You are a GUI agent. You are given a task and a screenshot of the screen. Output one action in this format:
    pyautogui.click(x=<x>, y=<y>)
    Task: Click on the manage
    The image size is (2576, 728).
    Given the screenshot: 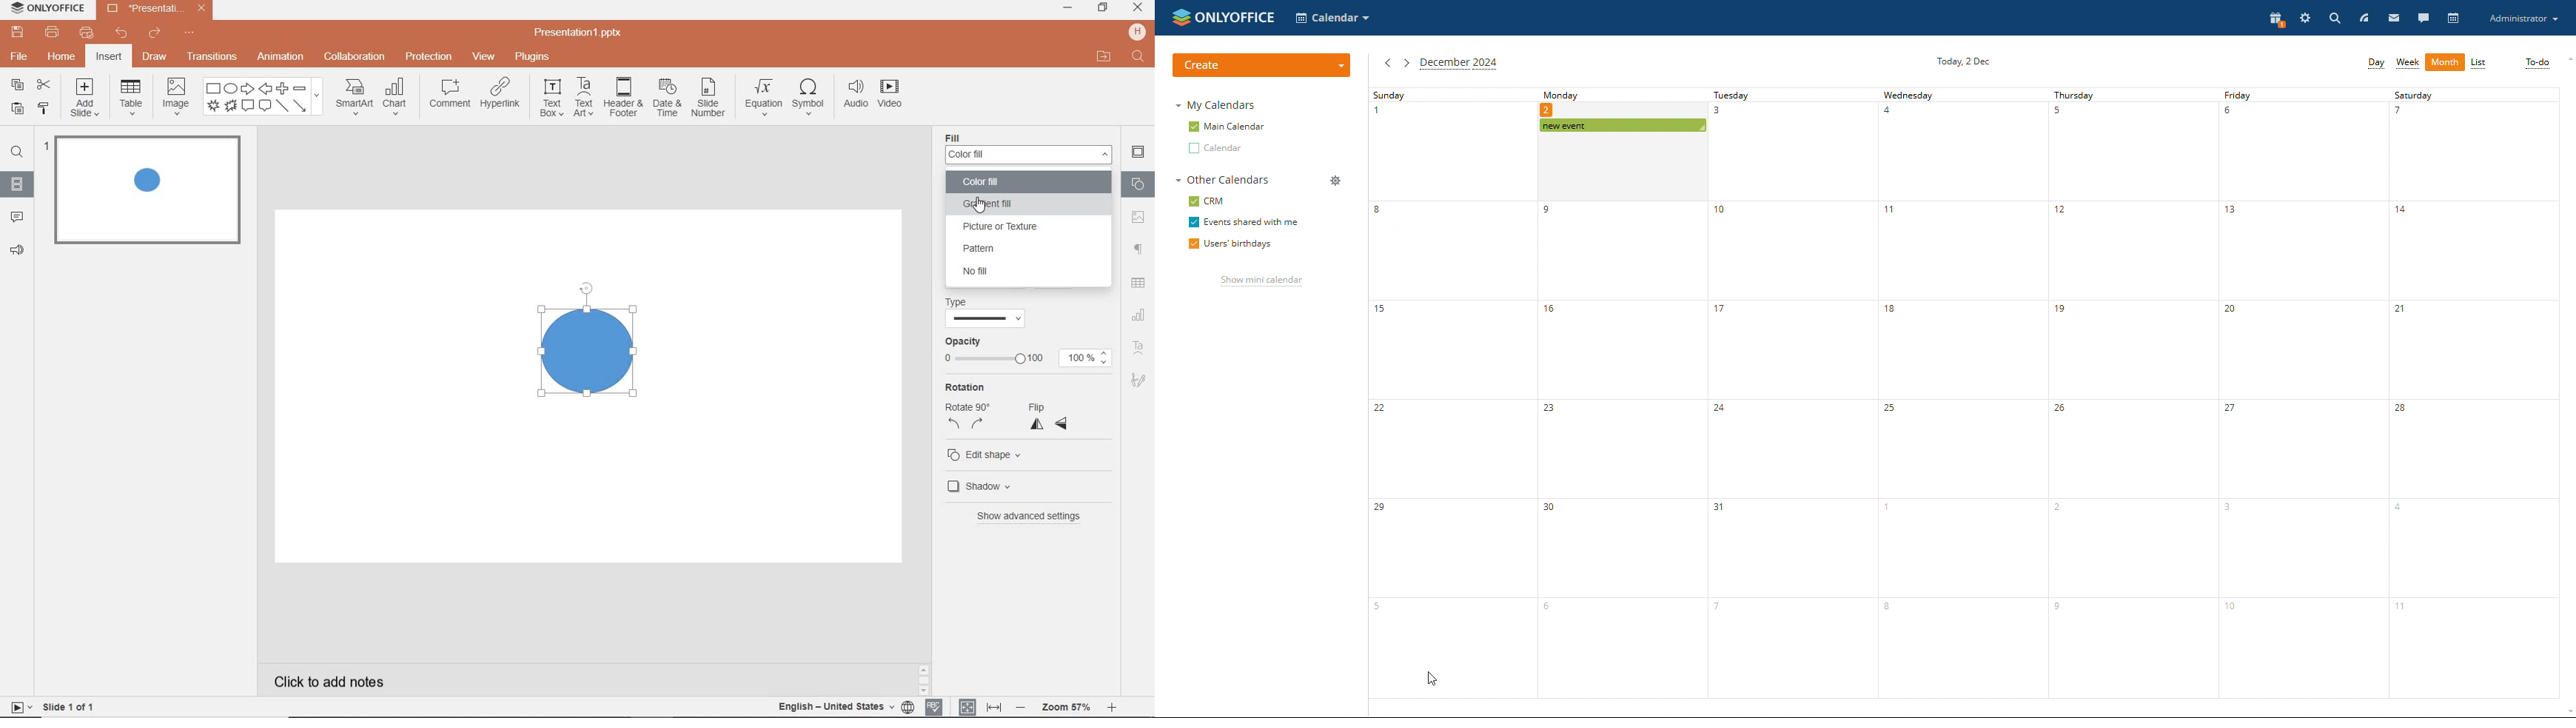 What is the action you would take?
    pyautogui.click(x=1335, y=181)
    